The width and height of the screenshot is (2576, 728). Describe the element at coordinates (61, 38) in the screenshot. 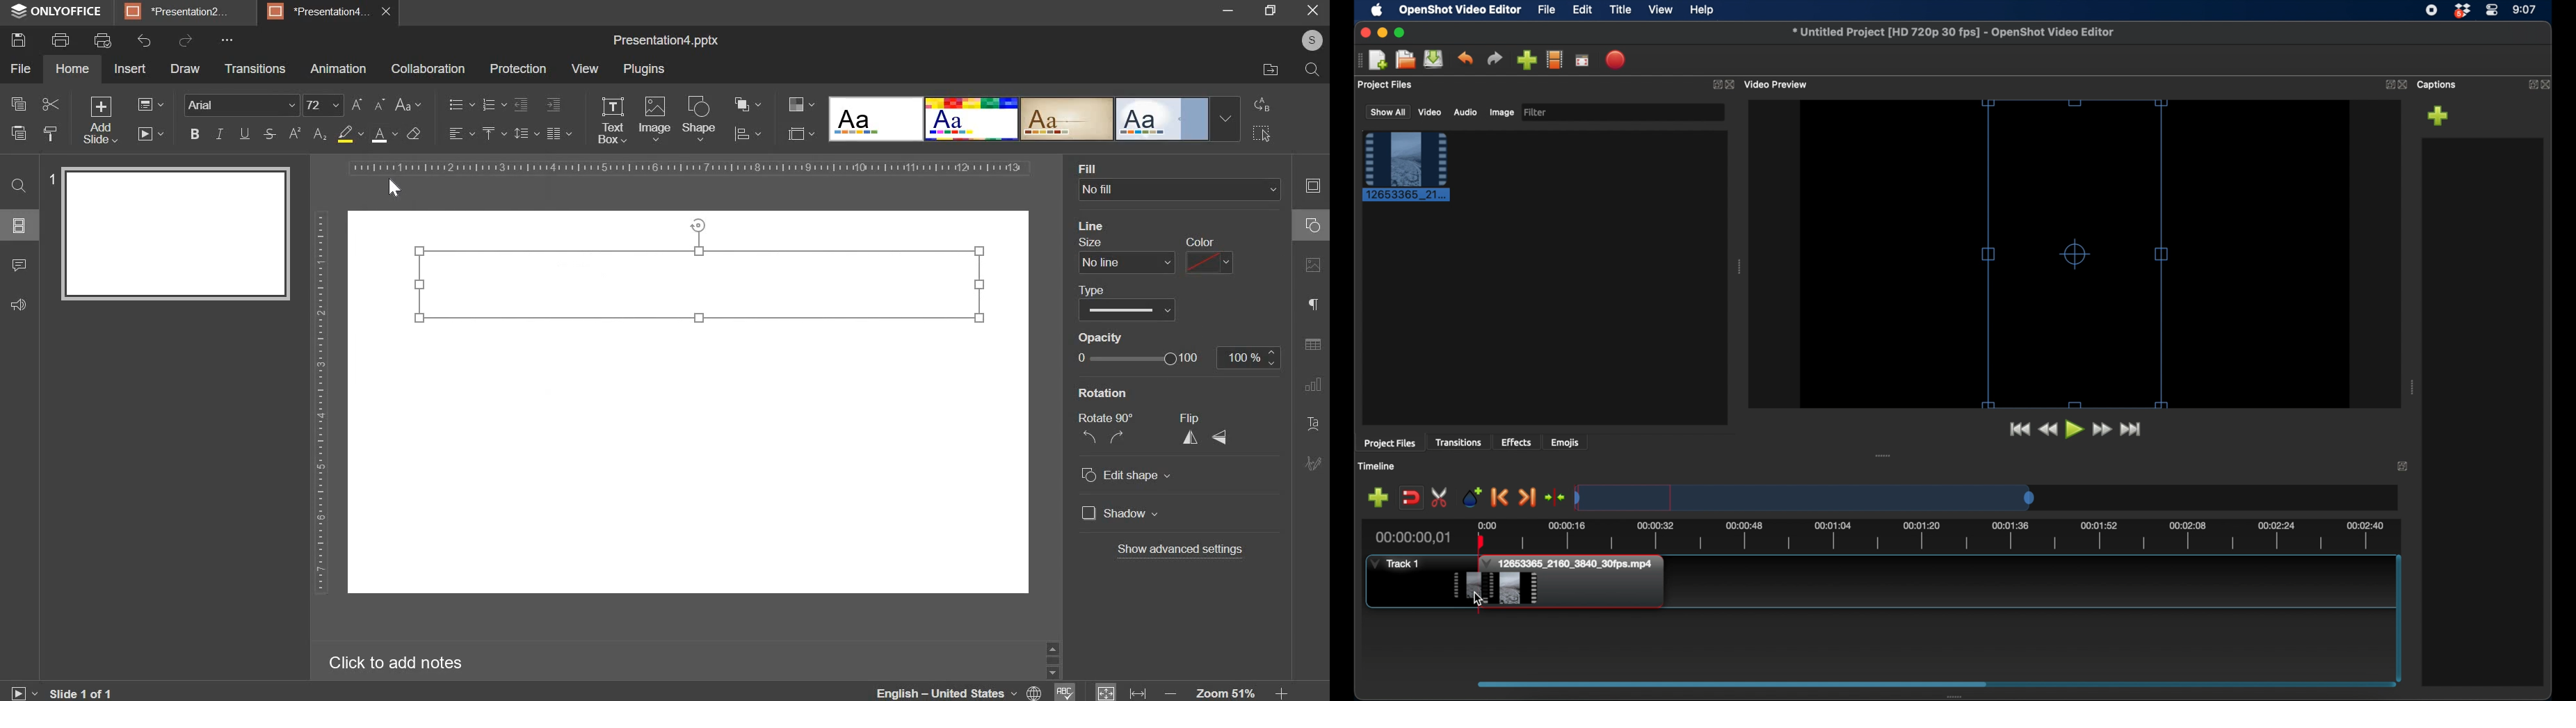

I see `print` at that location.